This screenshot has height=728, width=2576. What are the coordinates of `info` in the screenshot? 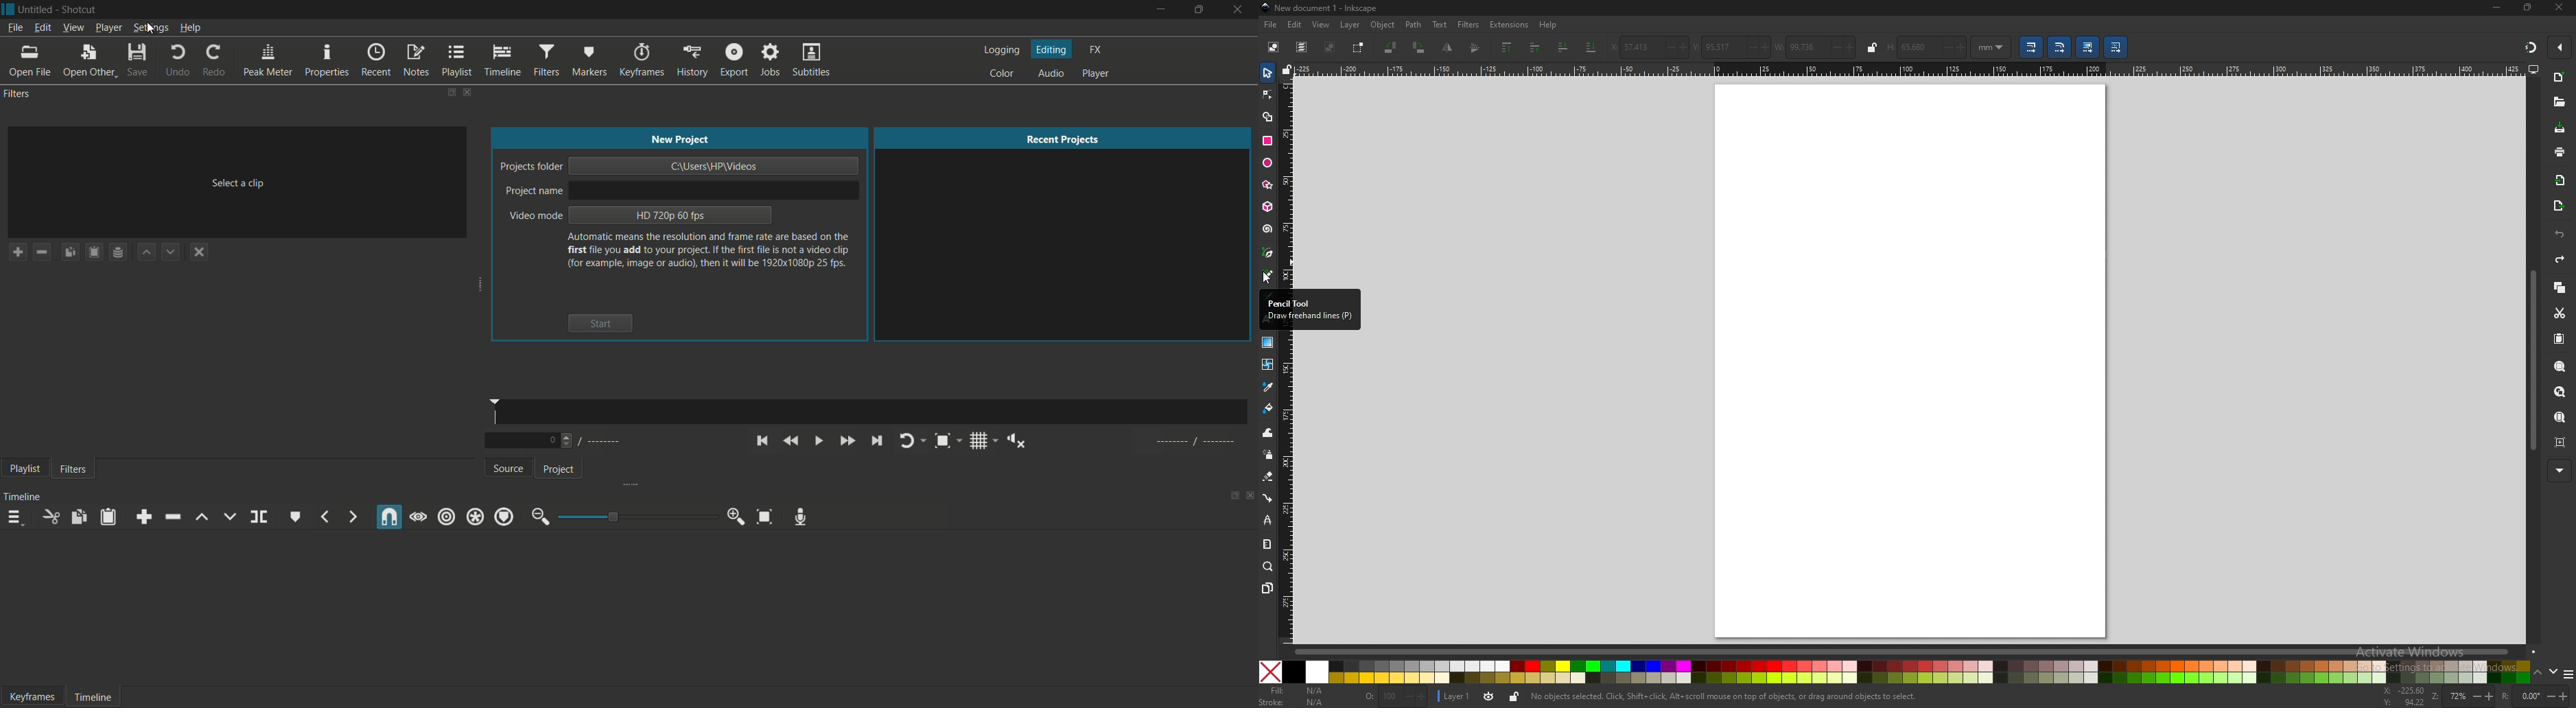 It's located at (1724, 696).